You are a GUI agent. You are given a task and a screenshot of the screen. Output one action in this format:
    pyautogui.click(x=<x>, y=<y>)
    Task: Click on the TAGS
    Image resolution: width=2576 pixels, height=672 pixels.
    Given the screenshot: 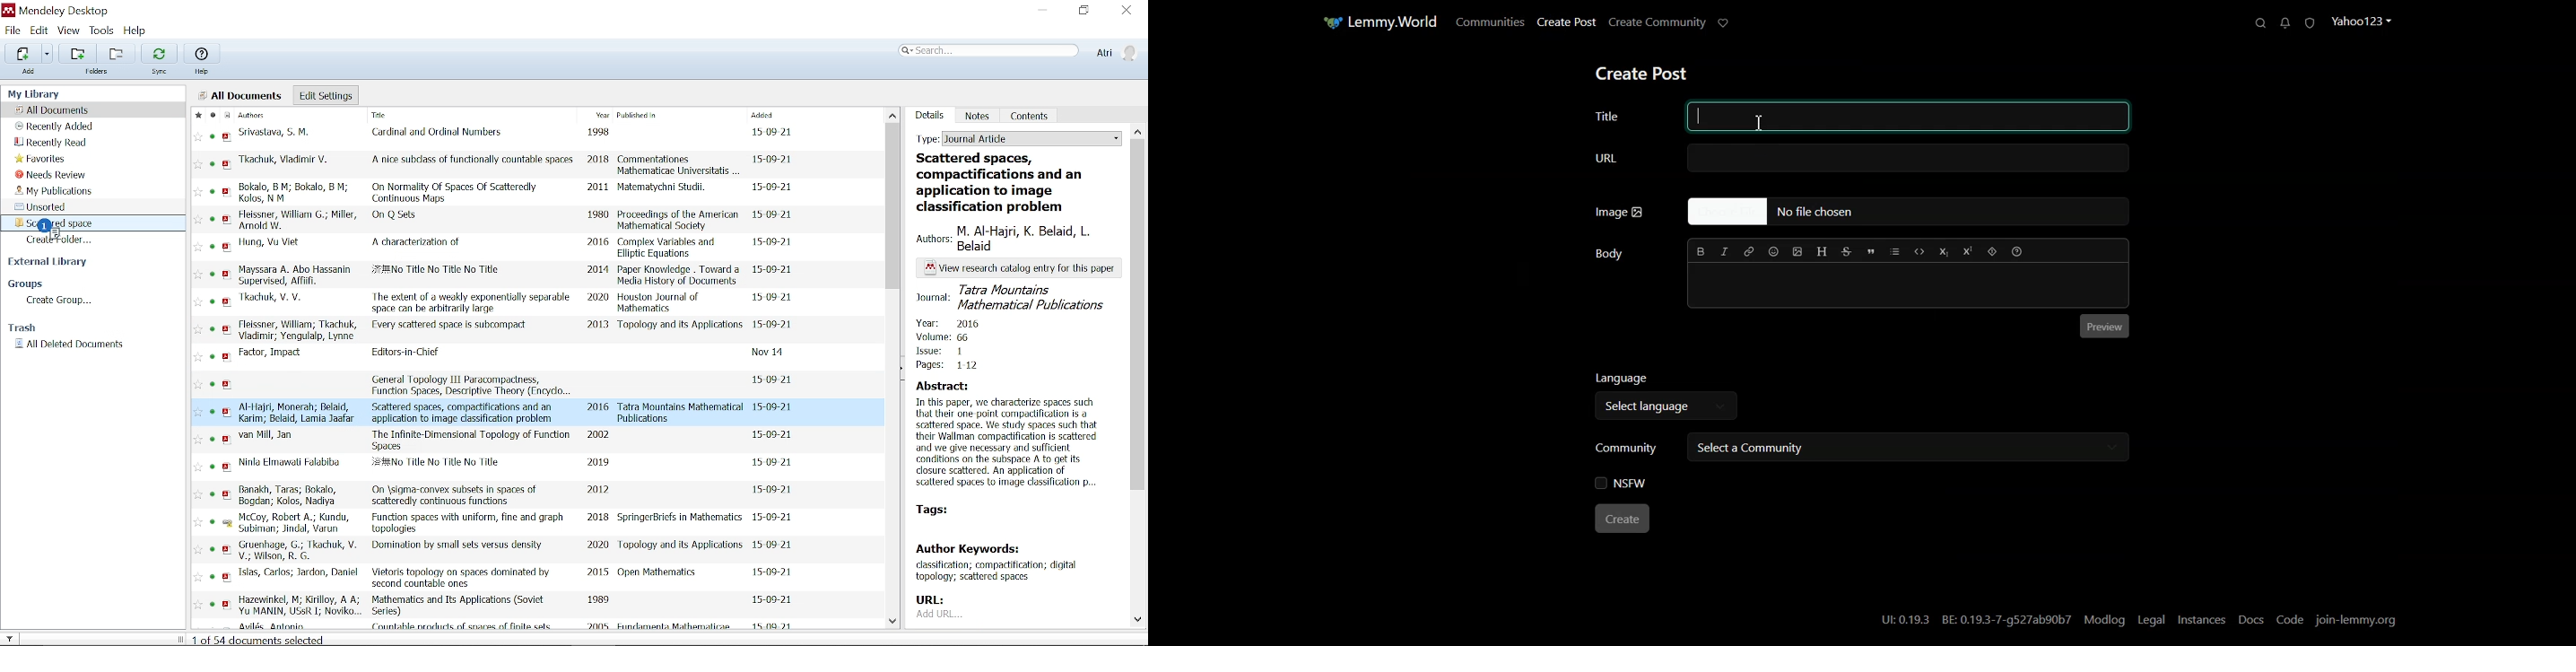 What is the action you would take?
    pyautogui.click(x=953, y=511)
    